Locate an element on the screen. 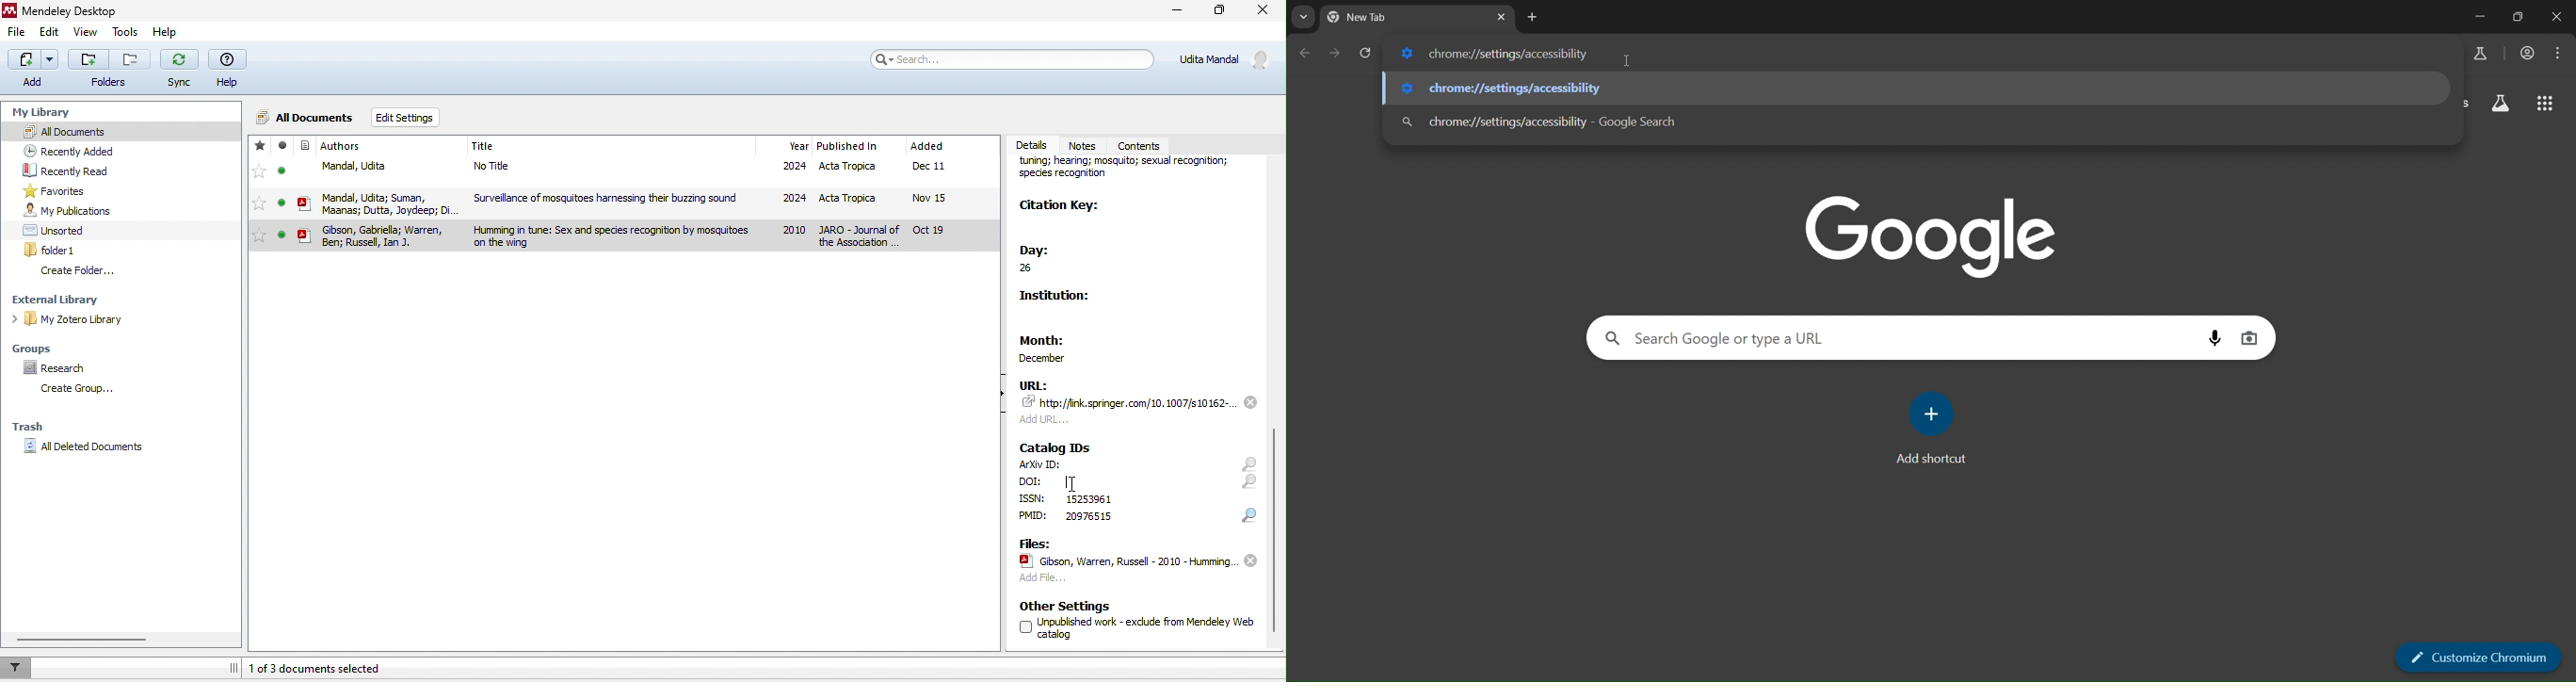 Image resolution: width=2576 pixels, height=700 pixels. recently added is located at coordinates (68, 150).